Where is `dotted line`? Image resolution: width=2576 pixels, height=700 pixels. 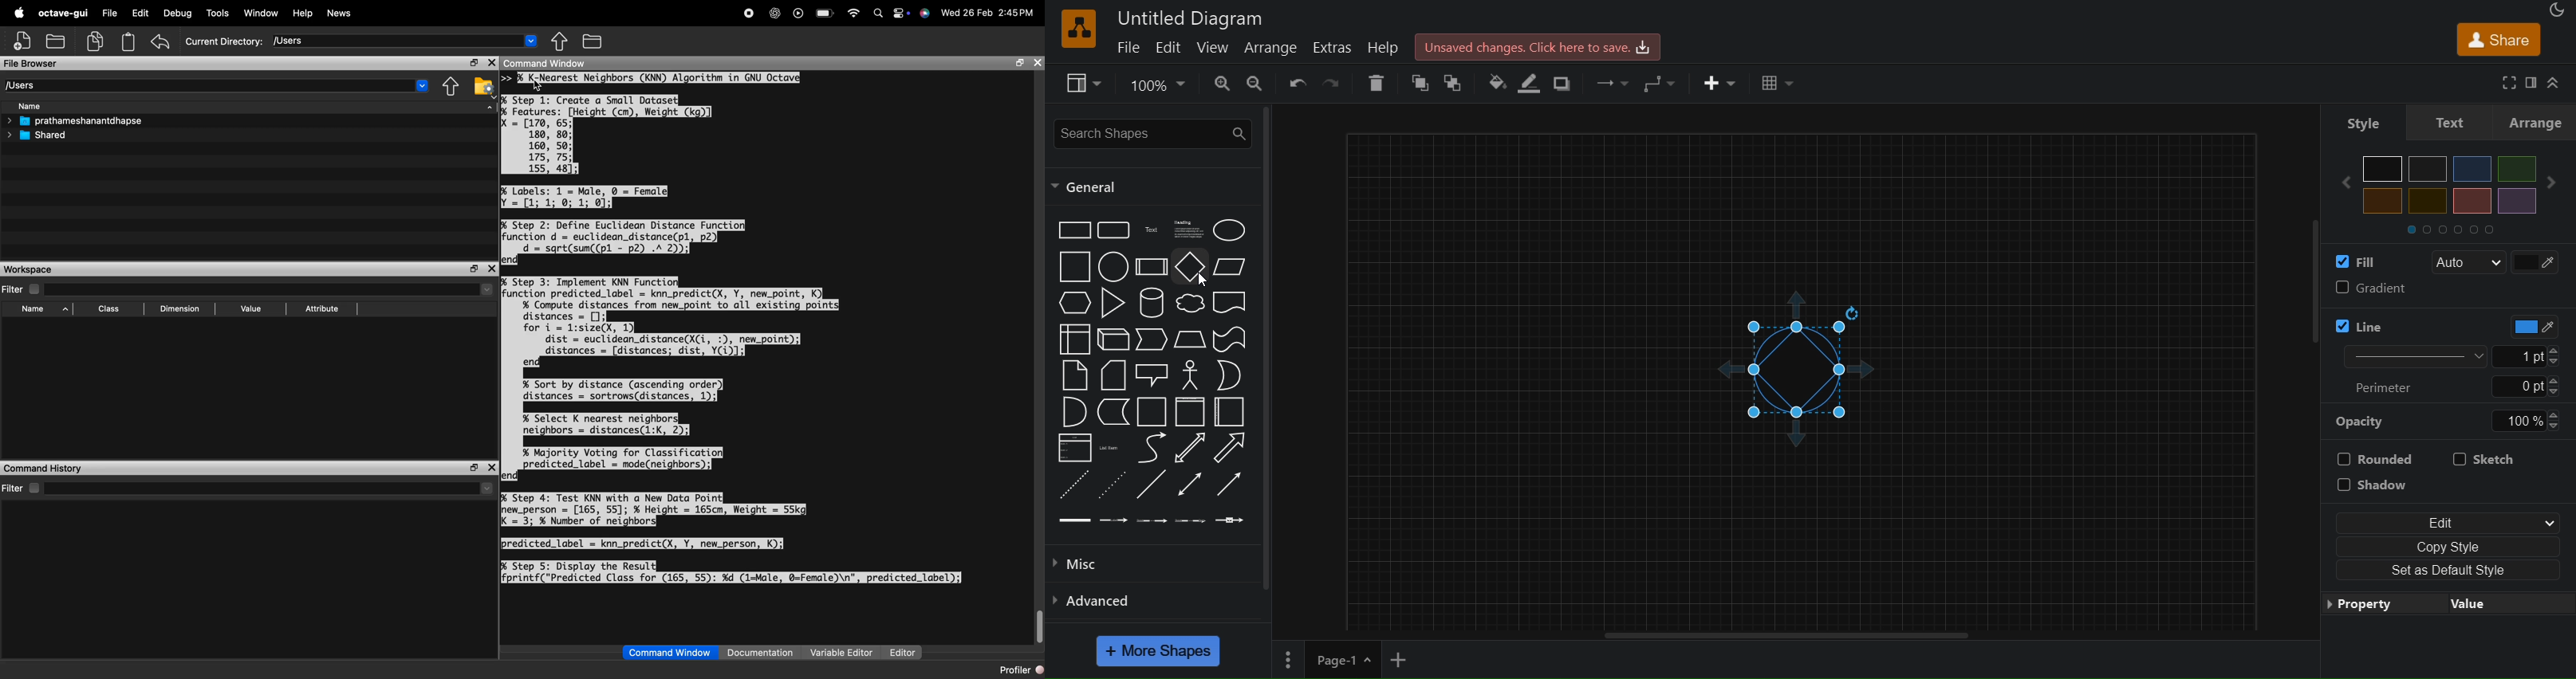 dotted line is located at coordinates (1113, 484).